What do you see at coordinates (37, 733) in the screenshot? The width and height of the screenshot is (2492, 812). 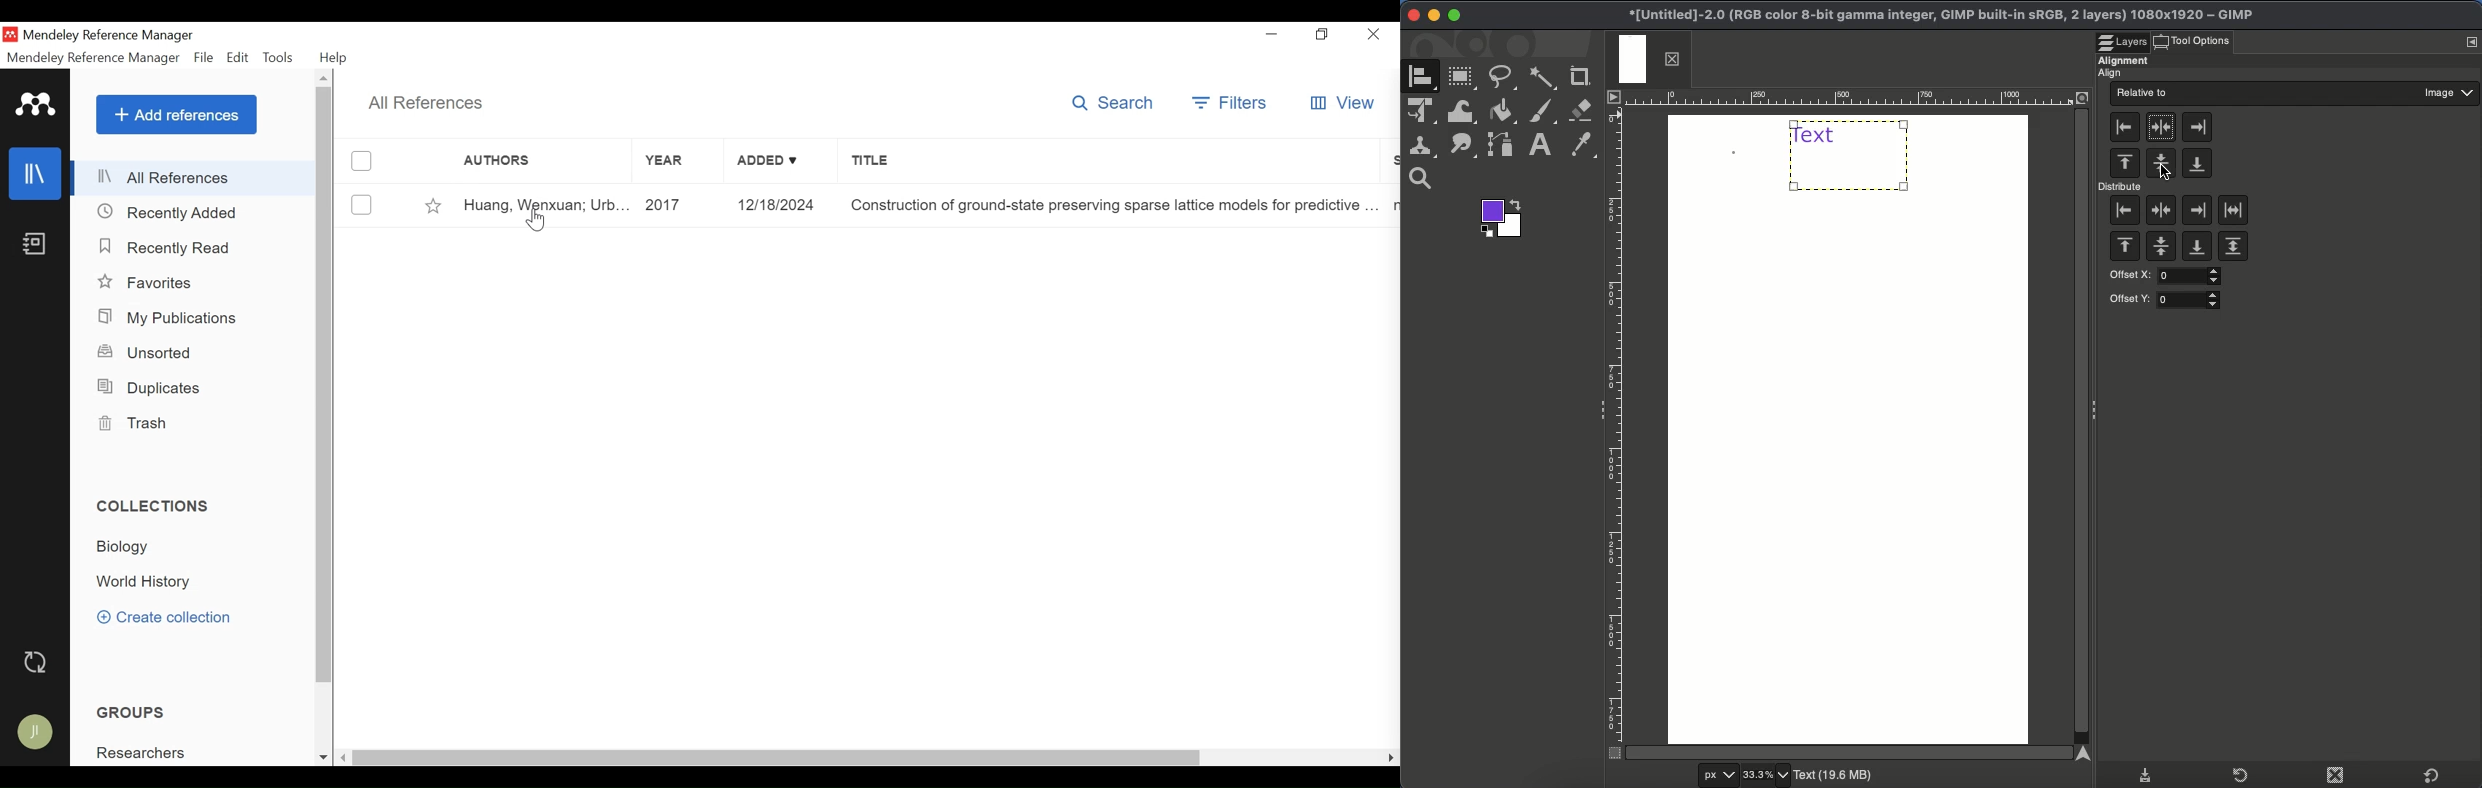 I see `Avatar` at bounding box center [37, 733].